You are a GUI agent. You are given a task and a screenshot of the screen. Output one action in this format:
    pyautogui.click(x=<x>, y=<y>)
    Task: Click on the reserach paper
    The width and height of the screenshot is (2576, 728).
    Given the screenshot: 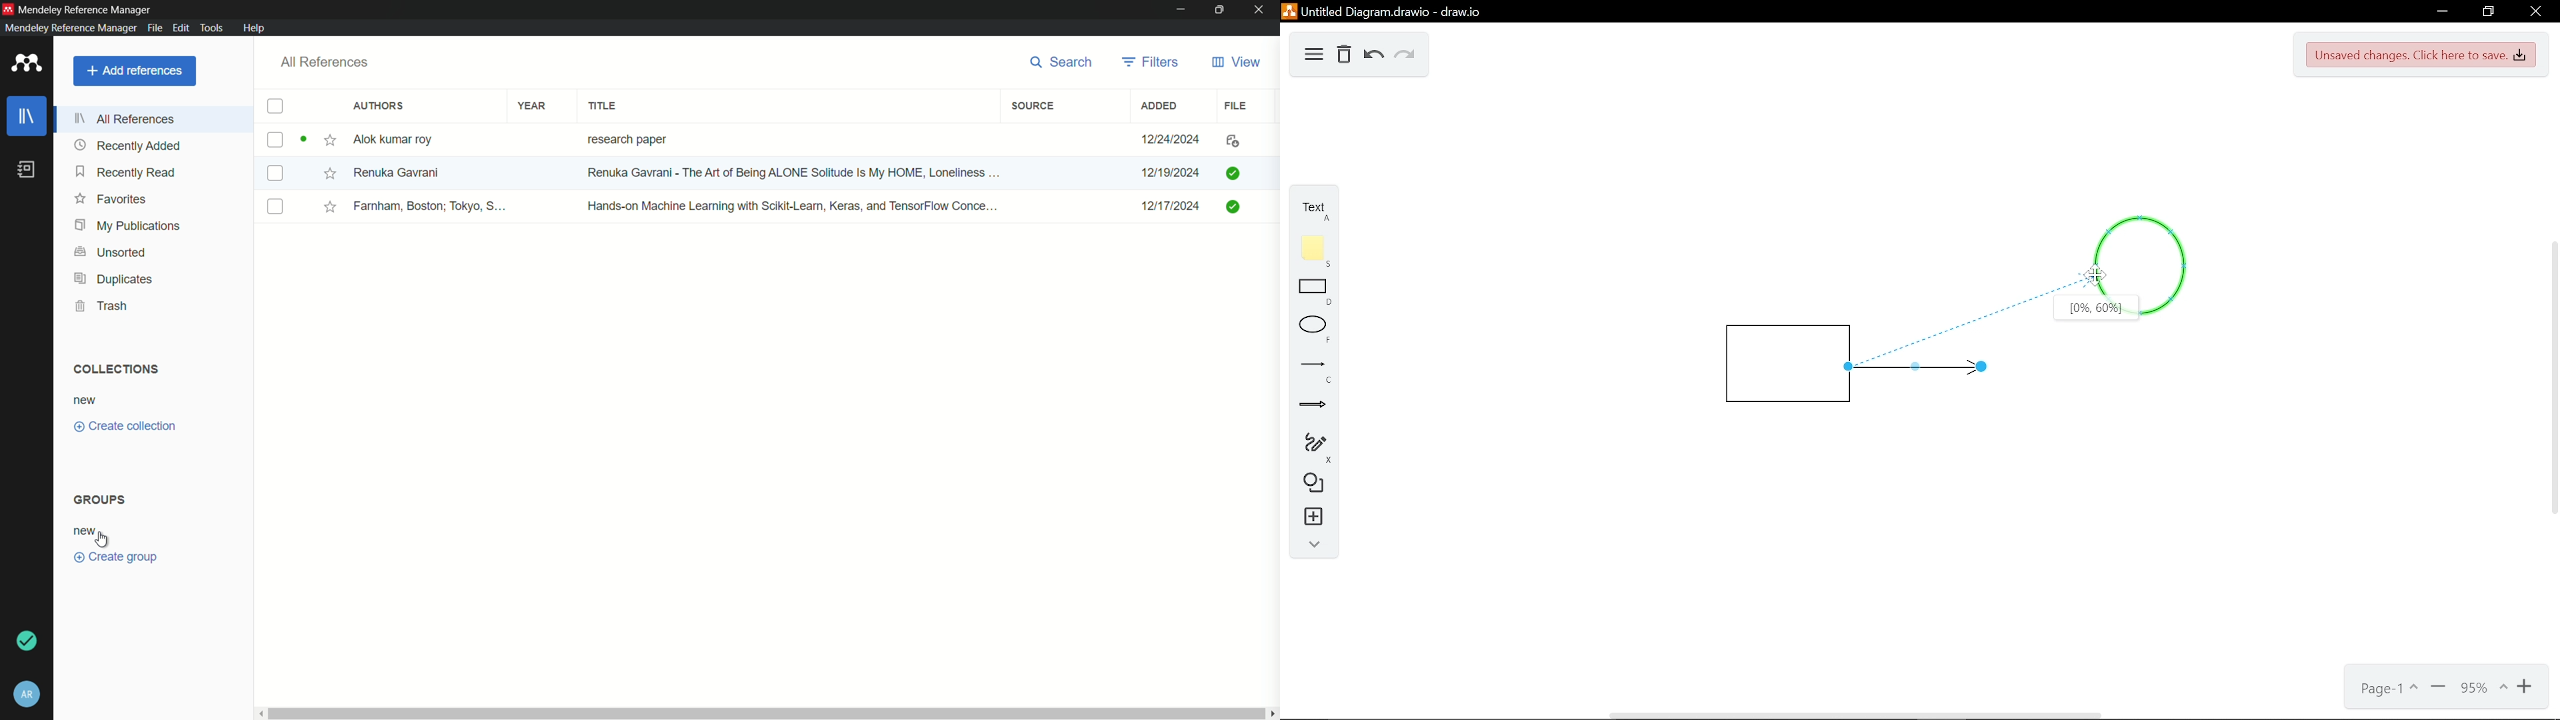 What is the action you would take?
    pyautogui.click(x=624, y=137)
    